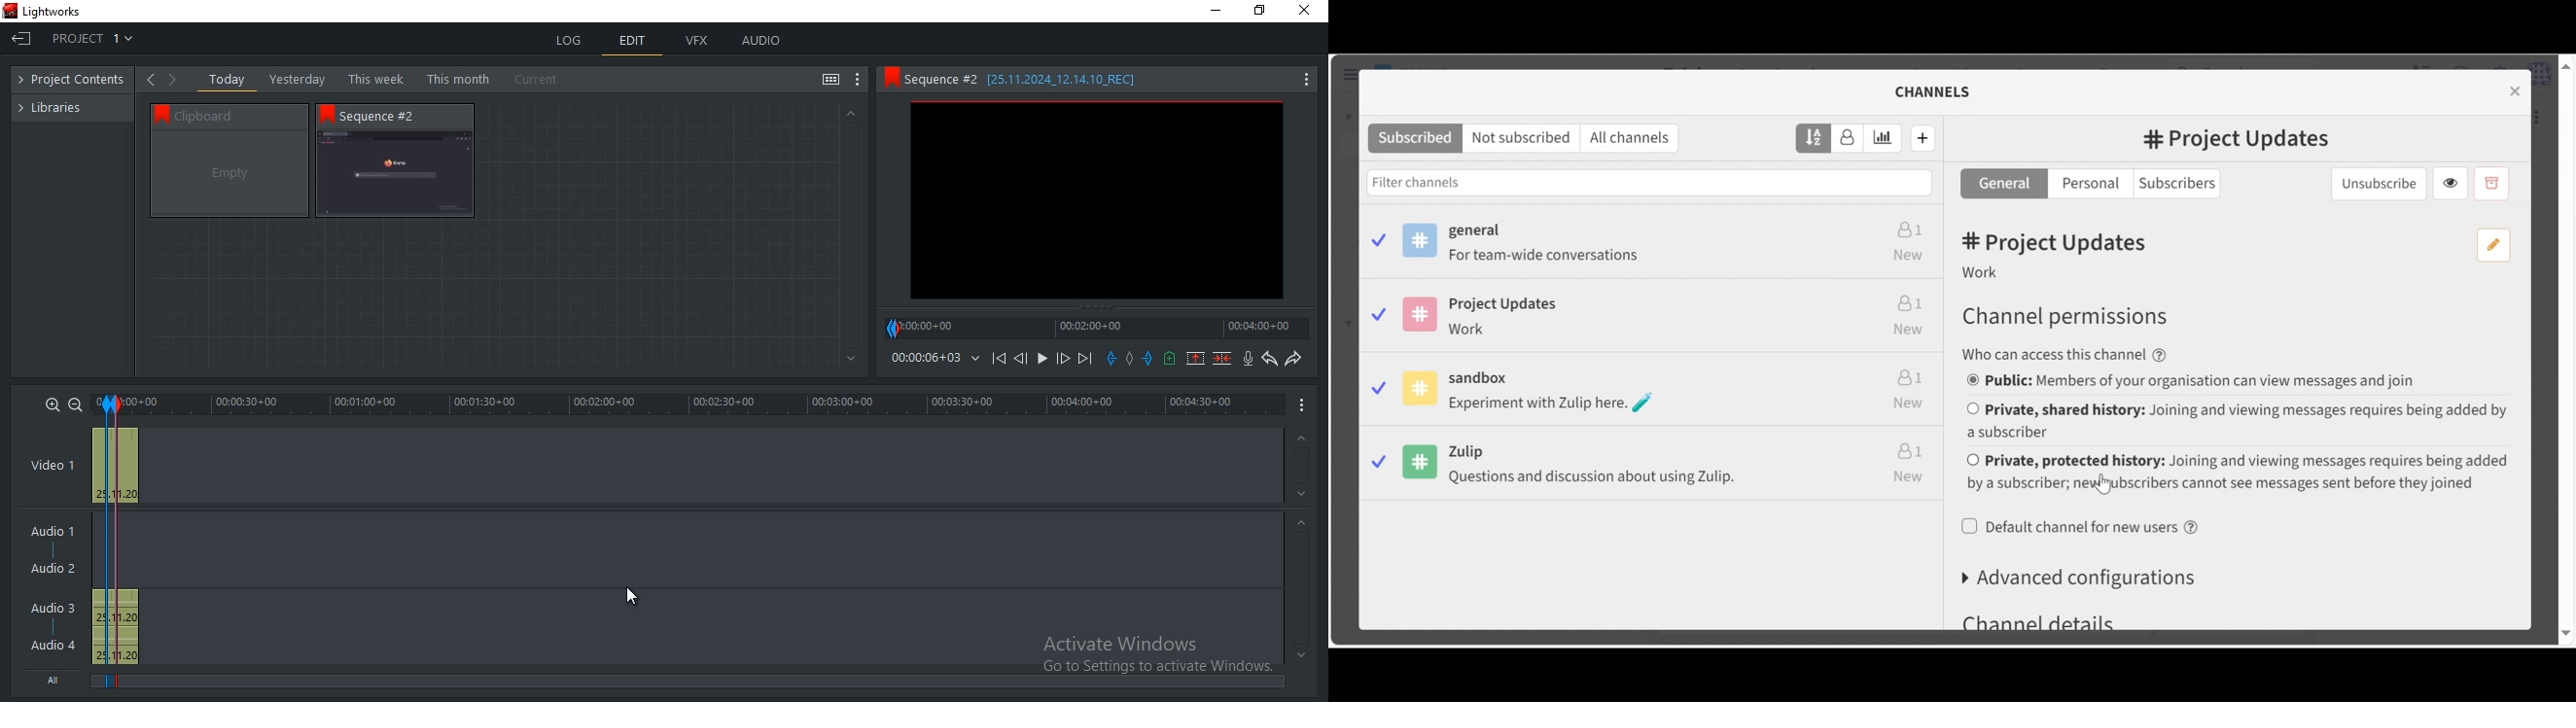  Describe the element at coordinates (1039, 79) in the screenshot. I see `Sequence 2 details` at that location.